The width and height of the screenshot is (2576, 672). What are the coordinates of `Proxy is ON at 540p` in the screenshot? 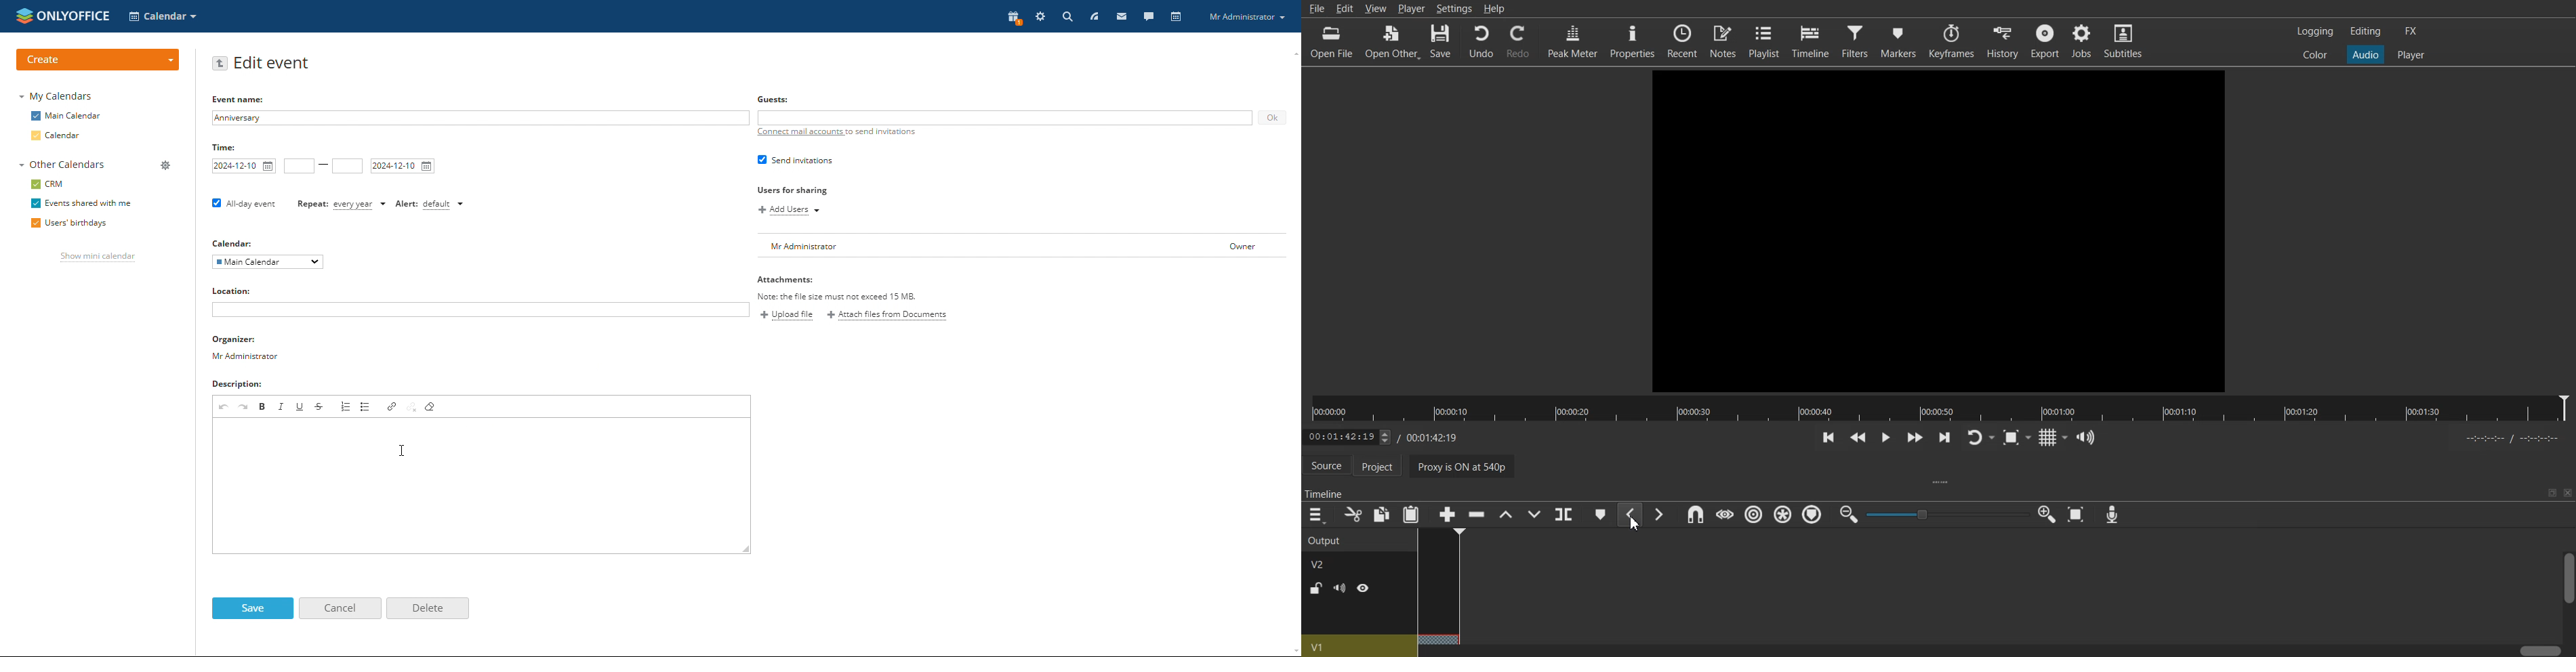 It's located at (1465, 465).